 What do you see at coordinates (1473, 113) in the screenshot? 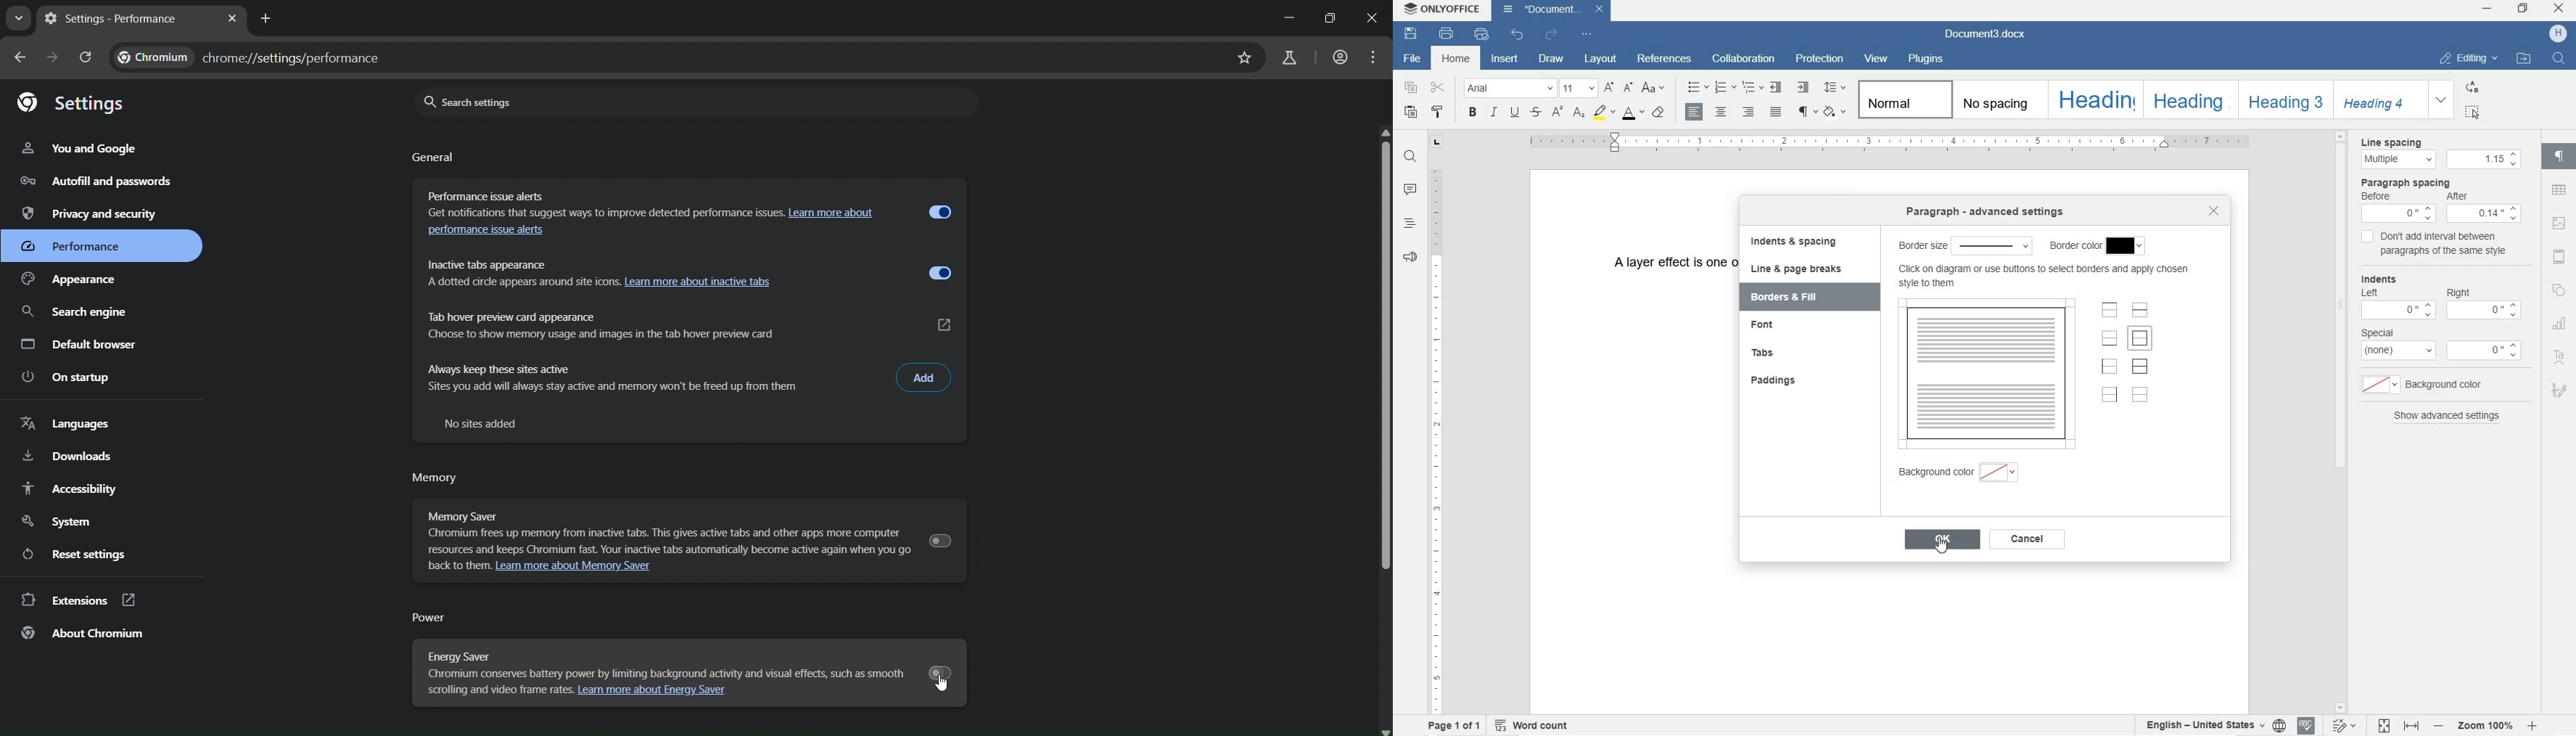
I see `BOLD` at bounding box center [1473, 113].